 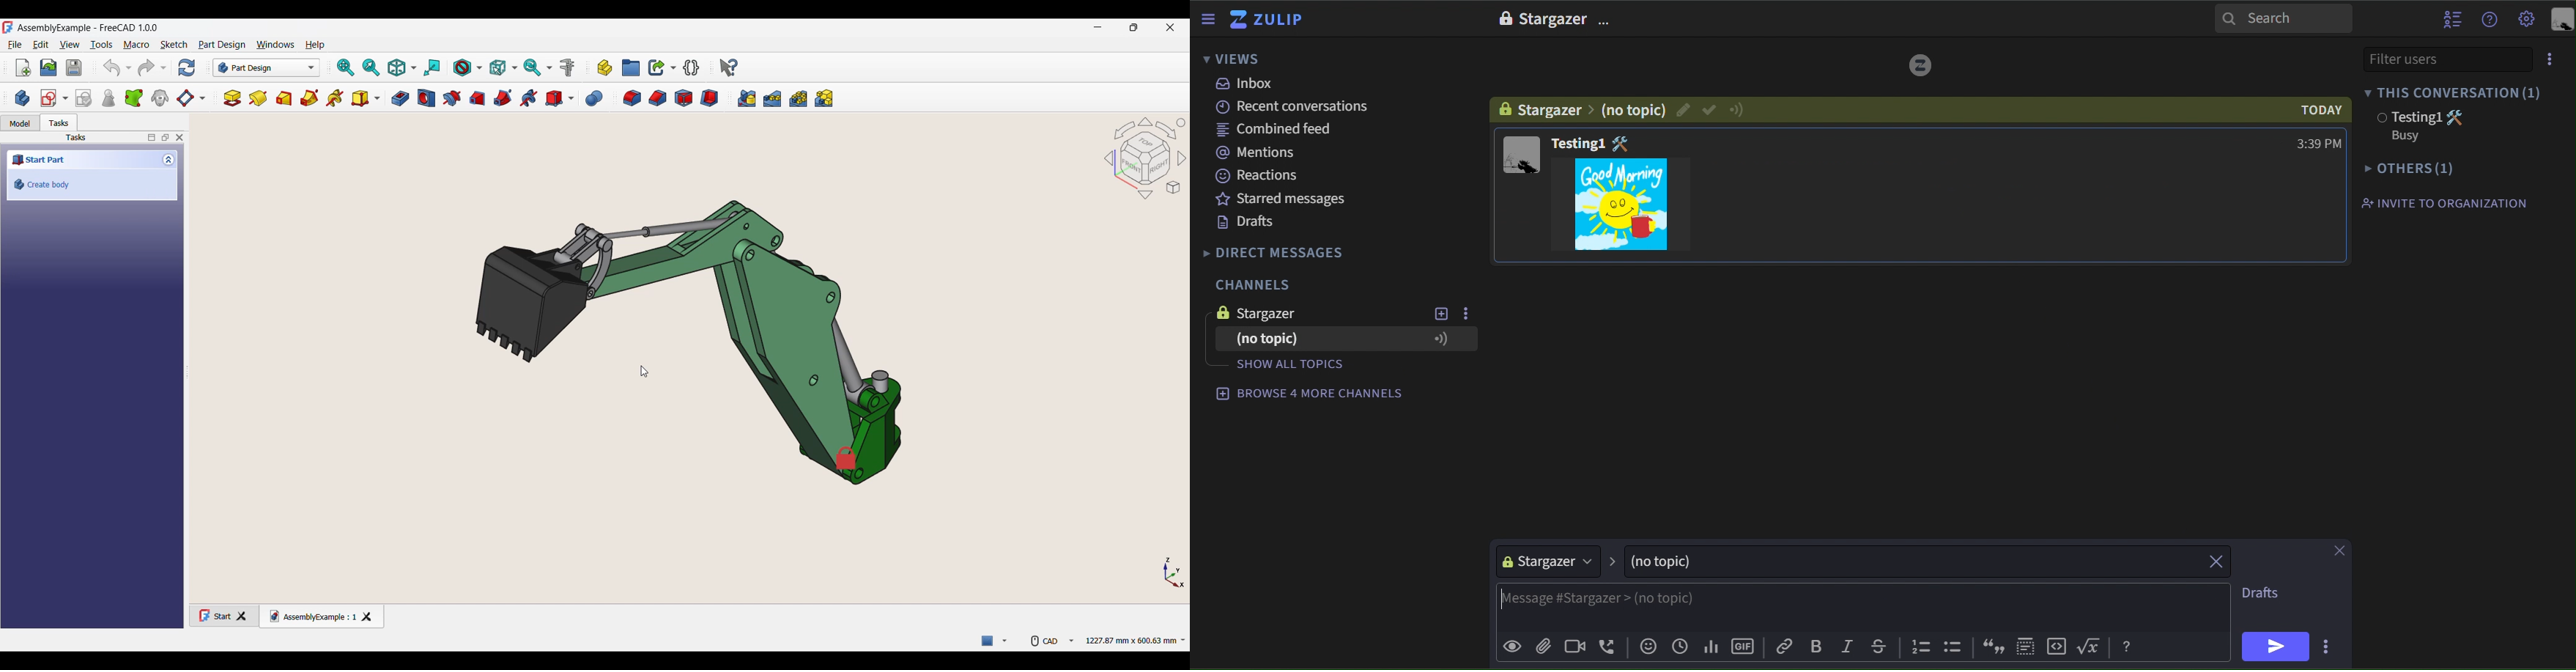 I want to click on stargazer, so click(x=1547, y=562).